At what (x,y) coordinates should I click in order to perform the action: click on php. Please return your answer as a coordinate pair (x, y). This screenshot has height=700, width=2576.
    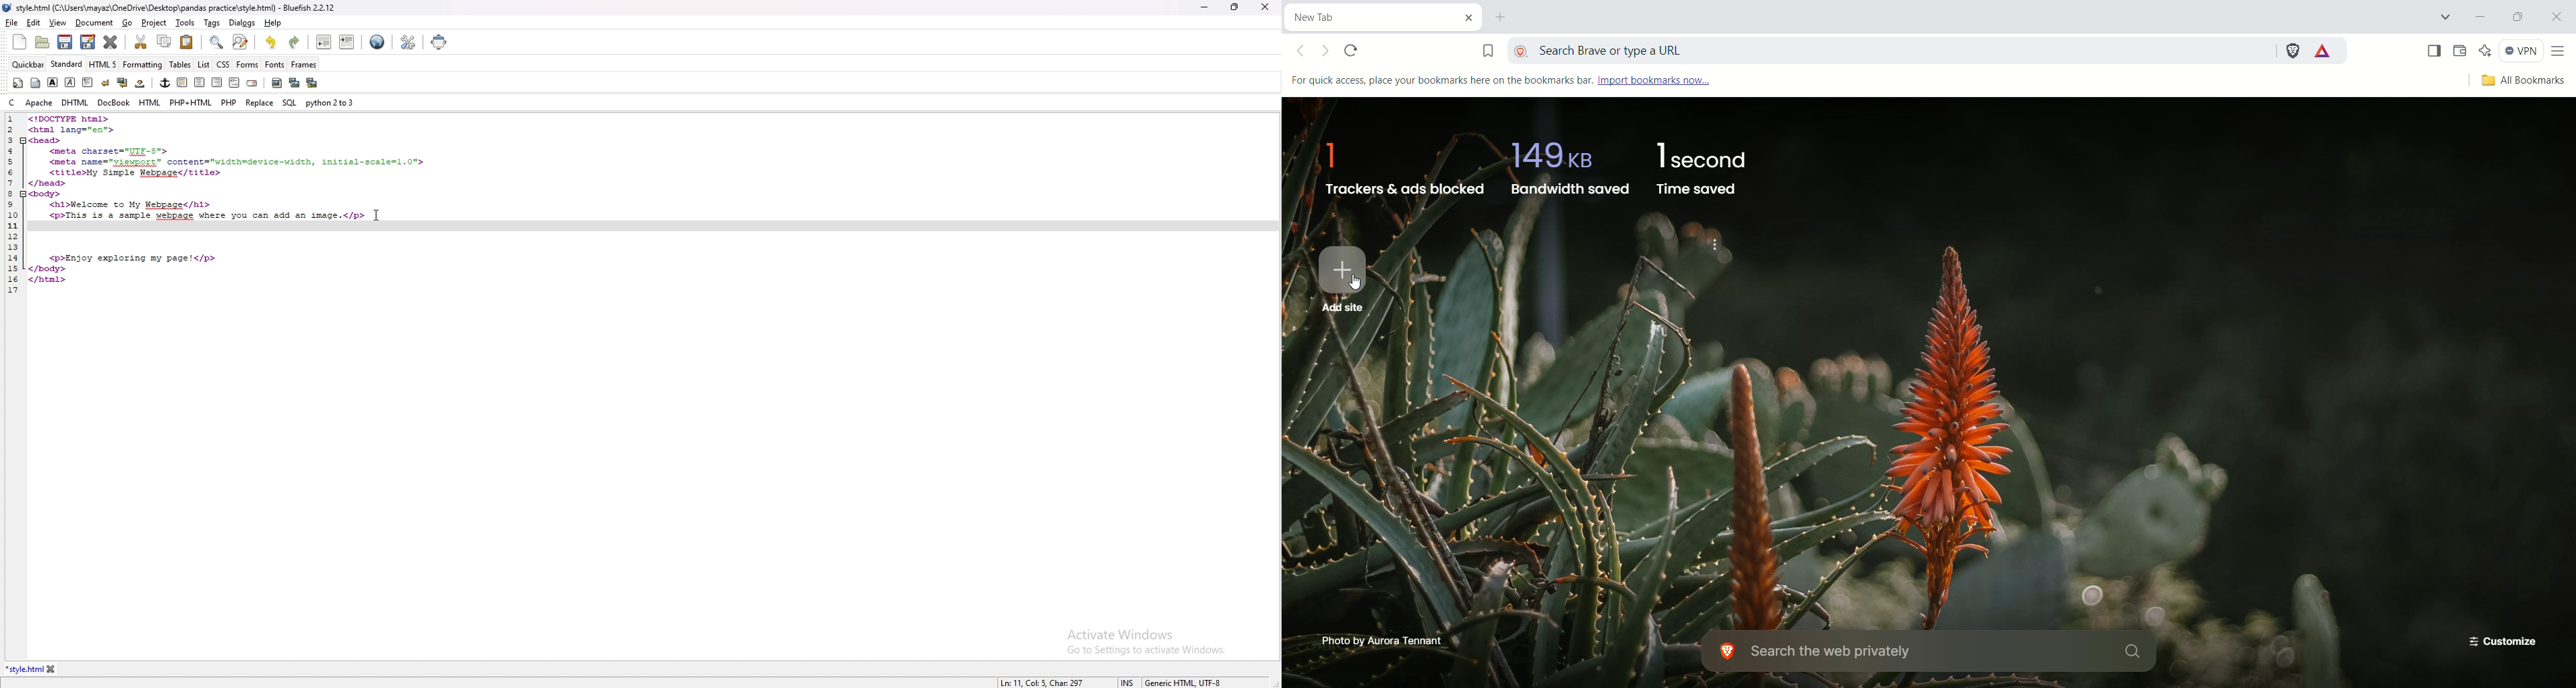
    Looking at the image, I should click on (229, 102).